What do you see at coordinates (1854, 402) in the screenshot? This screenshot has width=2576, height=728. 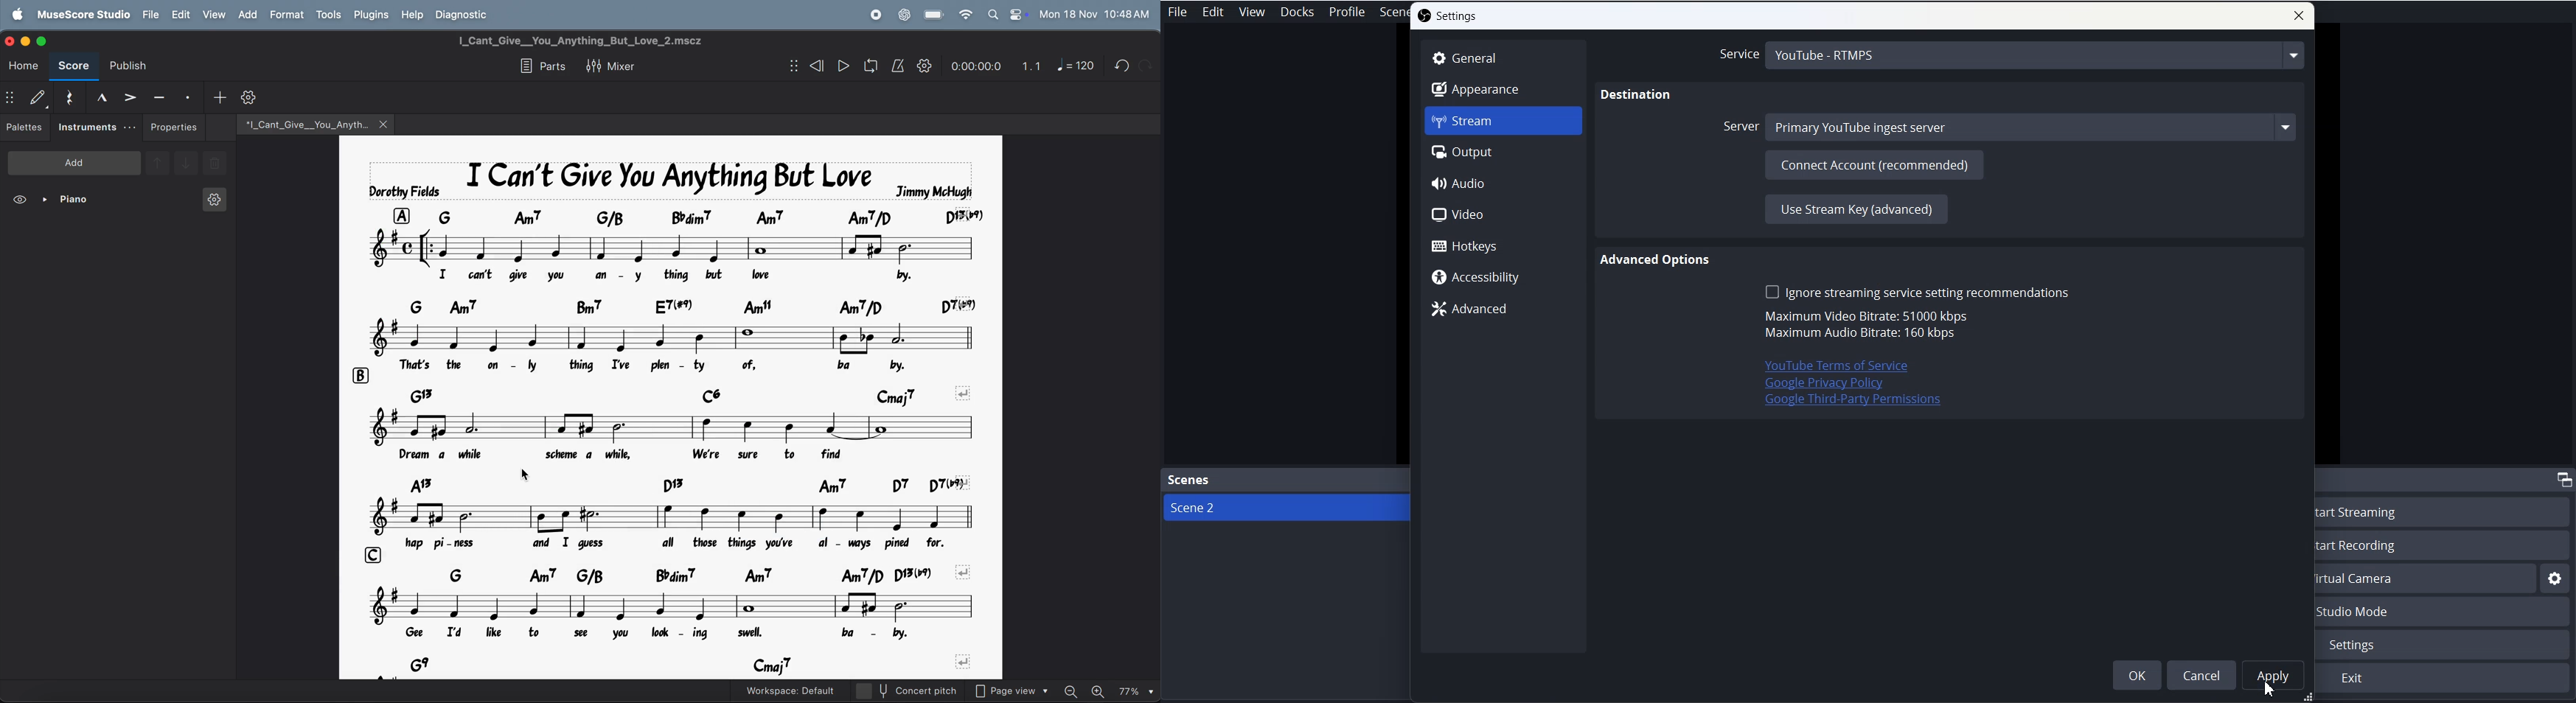 I see `Google Third-Party Permissions` at bounding box center [1854, 402].